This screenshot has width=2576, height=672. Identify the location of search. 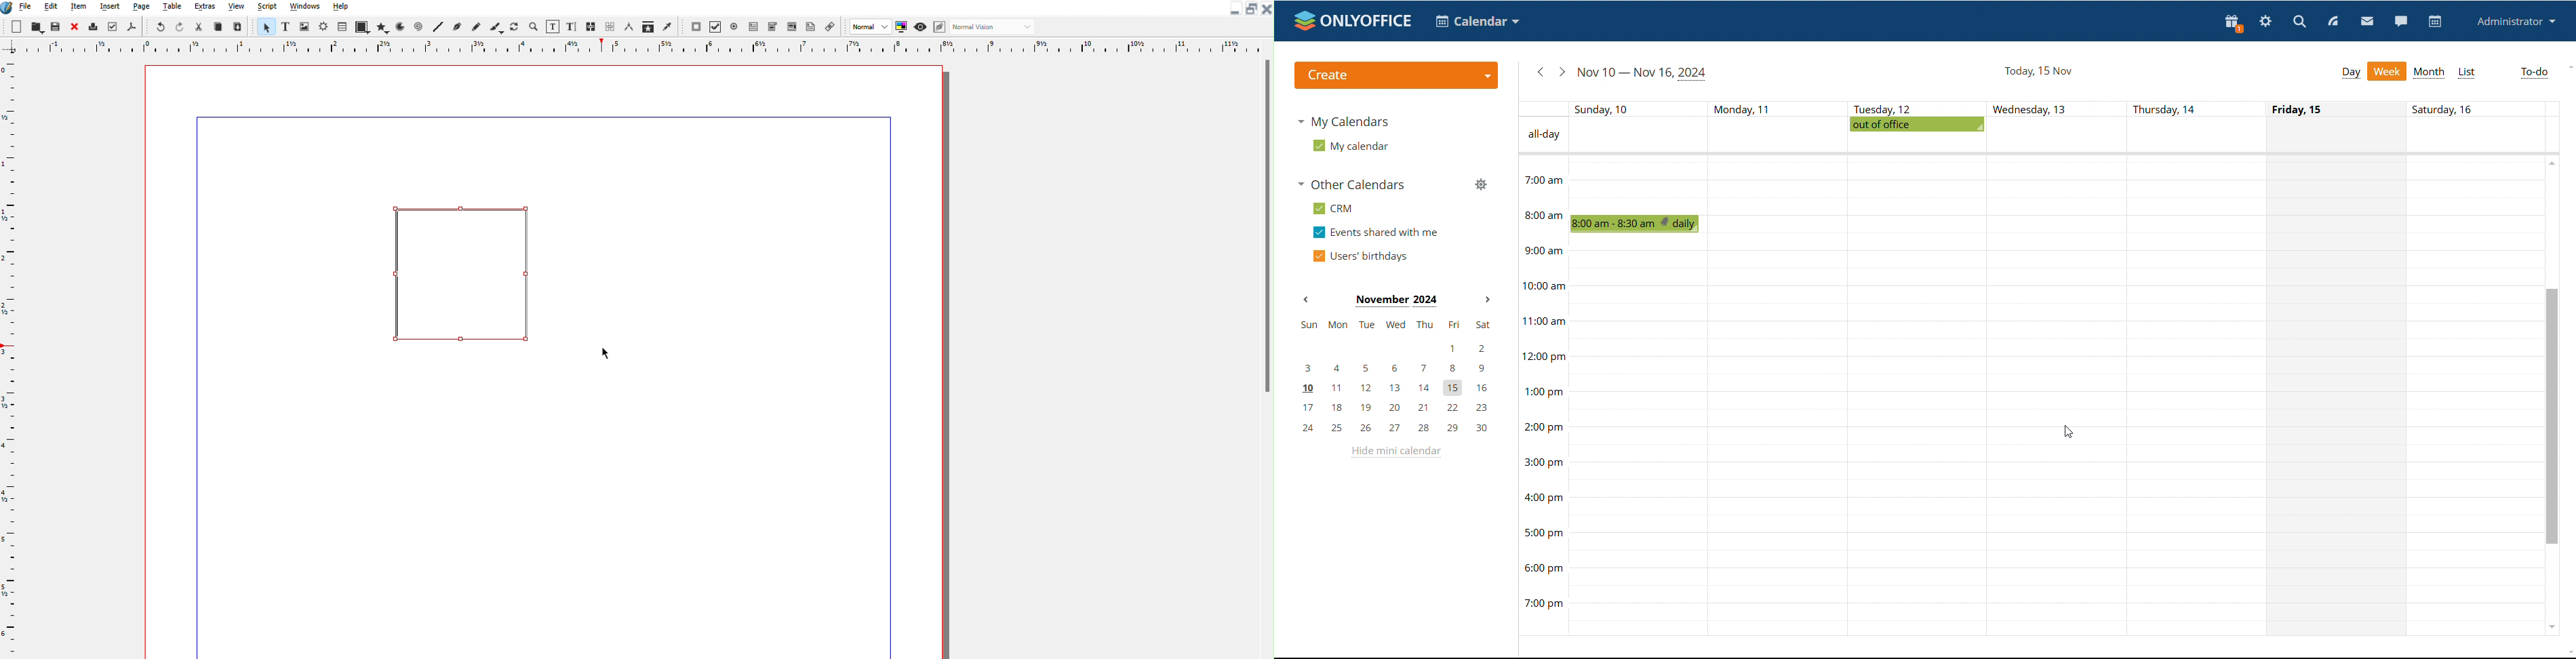
(2299, 22).